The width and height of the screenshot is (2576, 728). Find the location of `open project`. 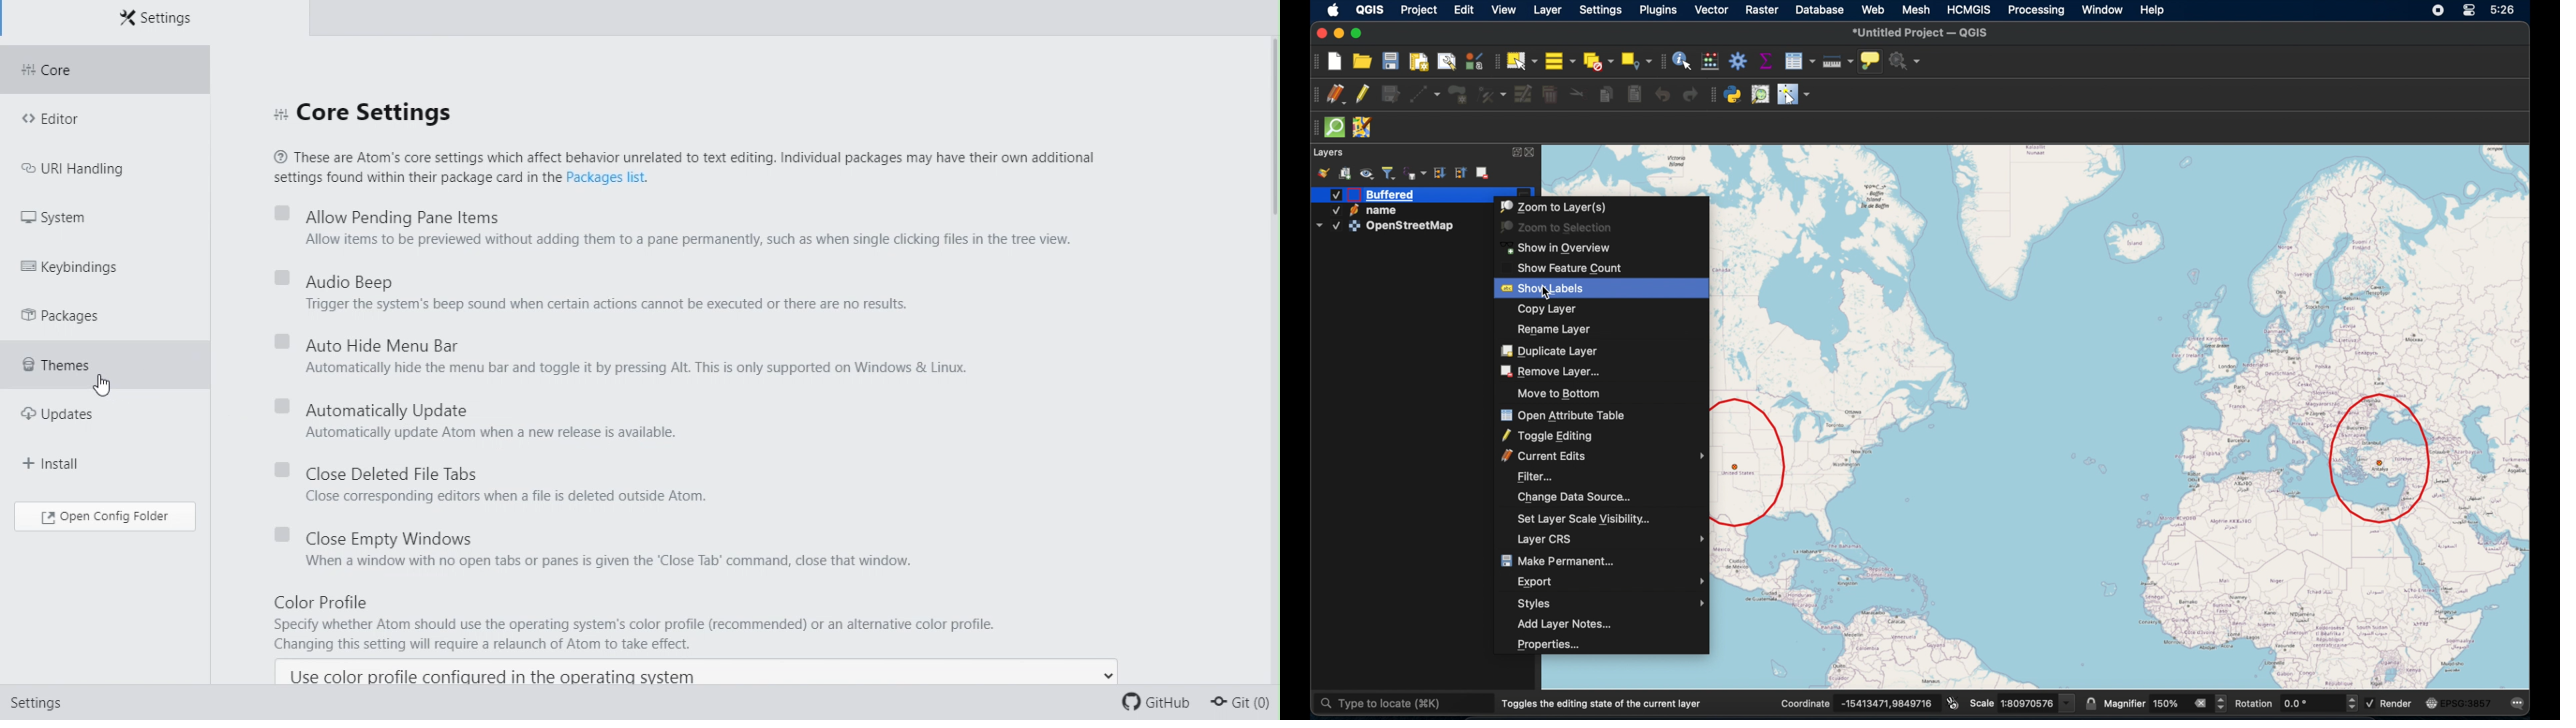

open project is located at coordinates (1363, 62).